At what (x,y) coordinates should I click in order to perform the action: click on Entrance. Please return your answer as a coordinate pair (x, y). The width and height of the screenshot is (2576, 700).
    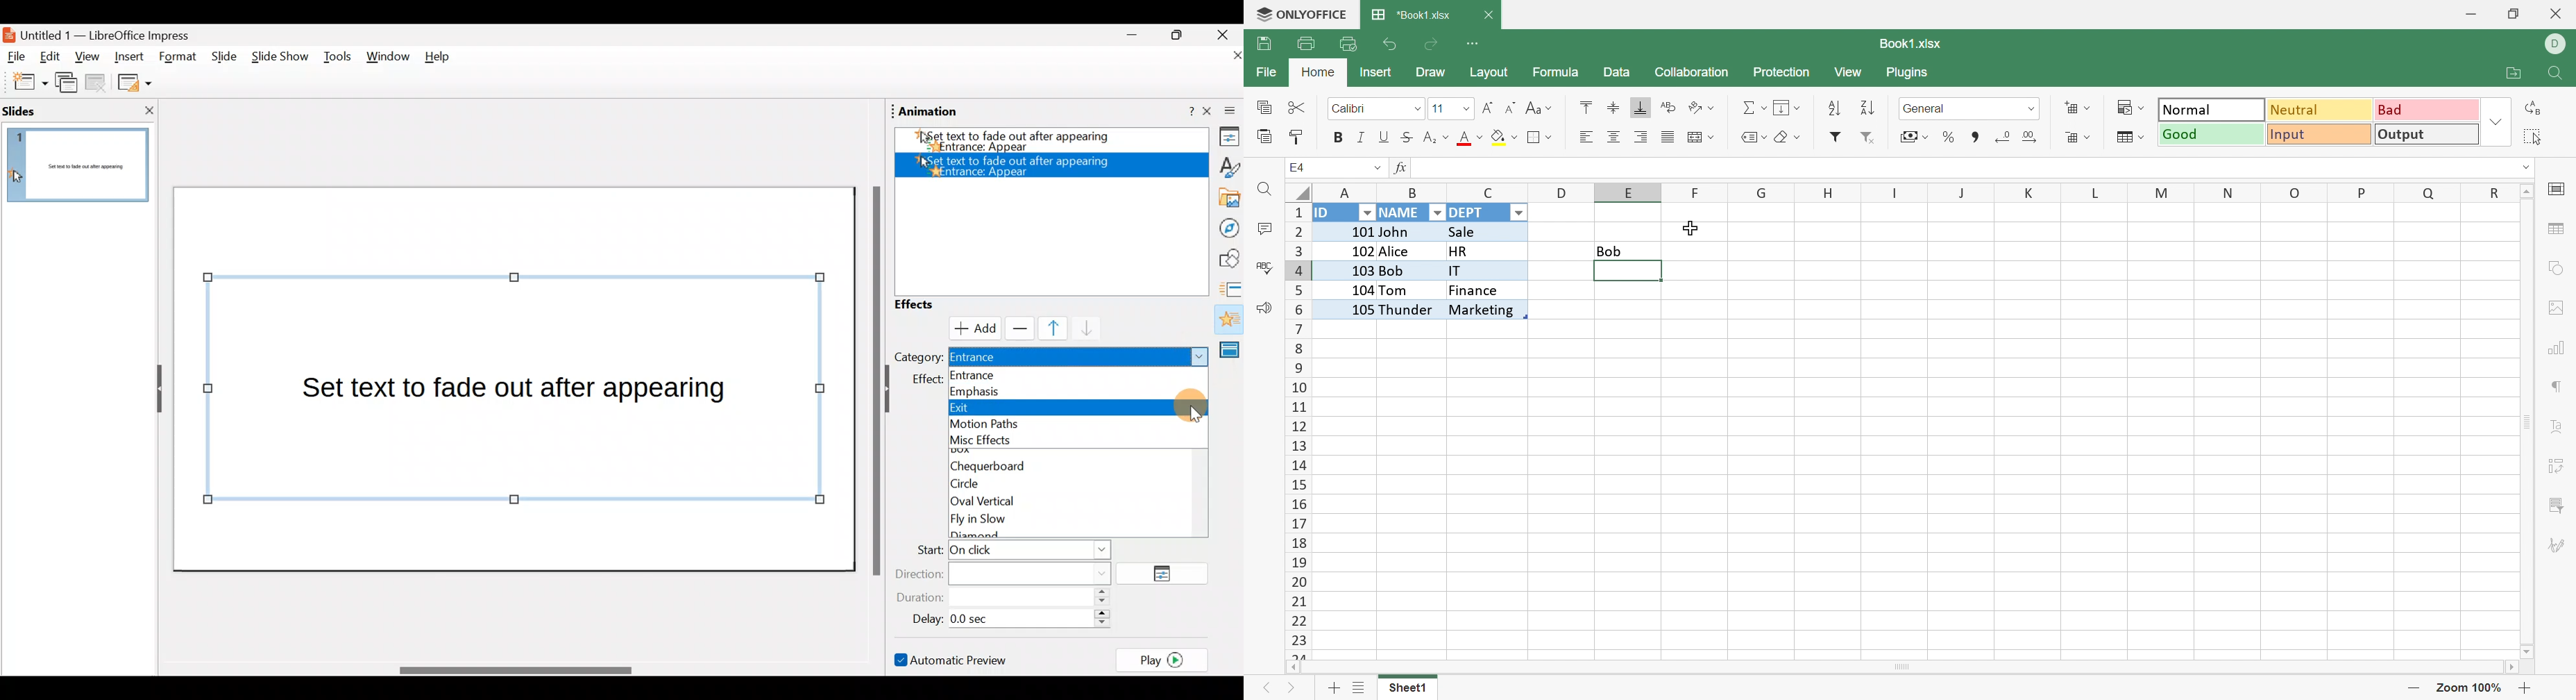
    Looking at the image, I should click on (1081, 358).